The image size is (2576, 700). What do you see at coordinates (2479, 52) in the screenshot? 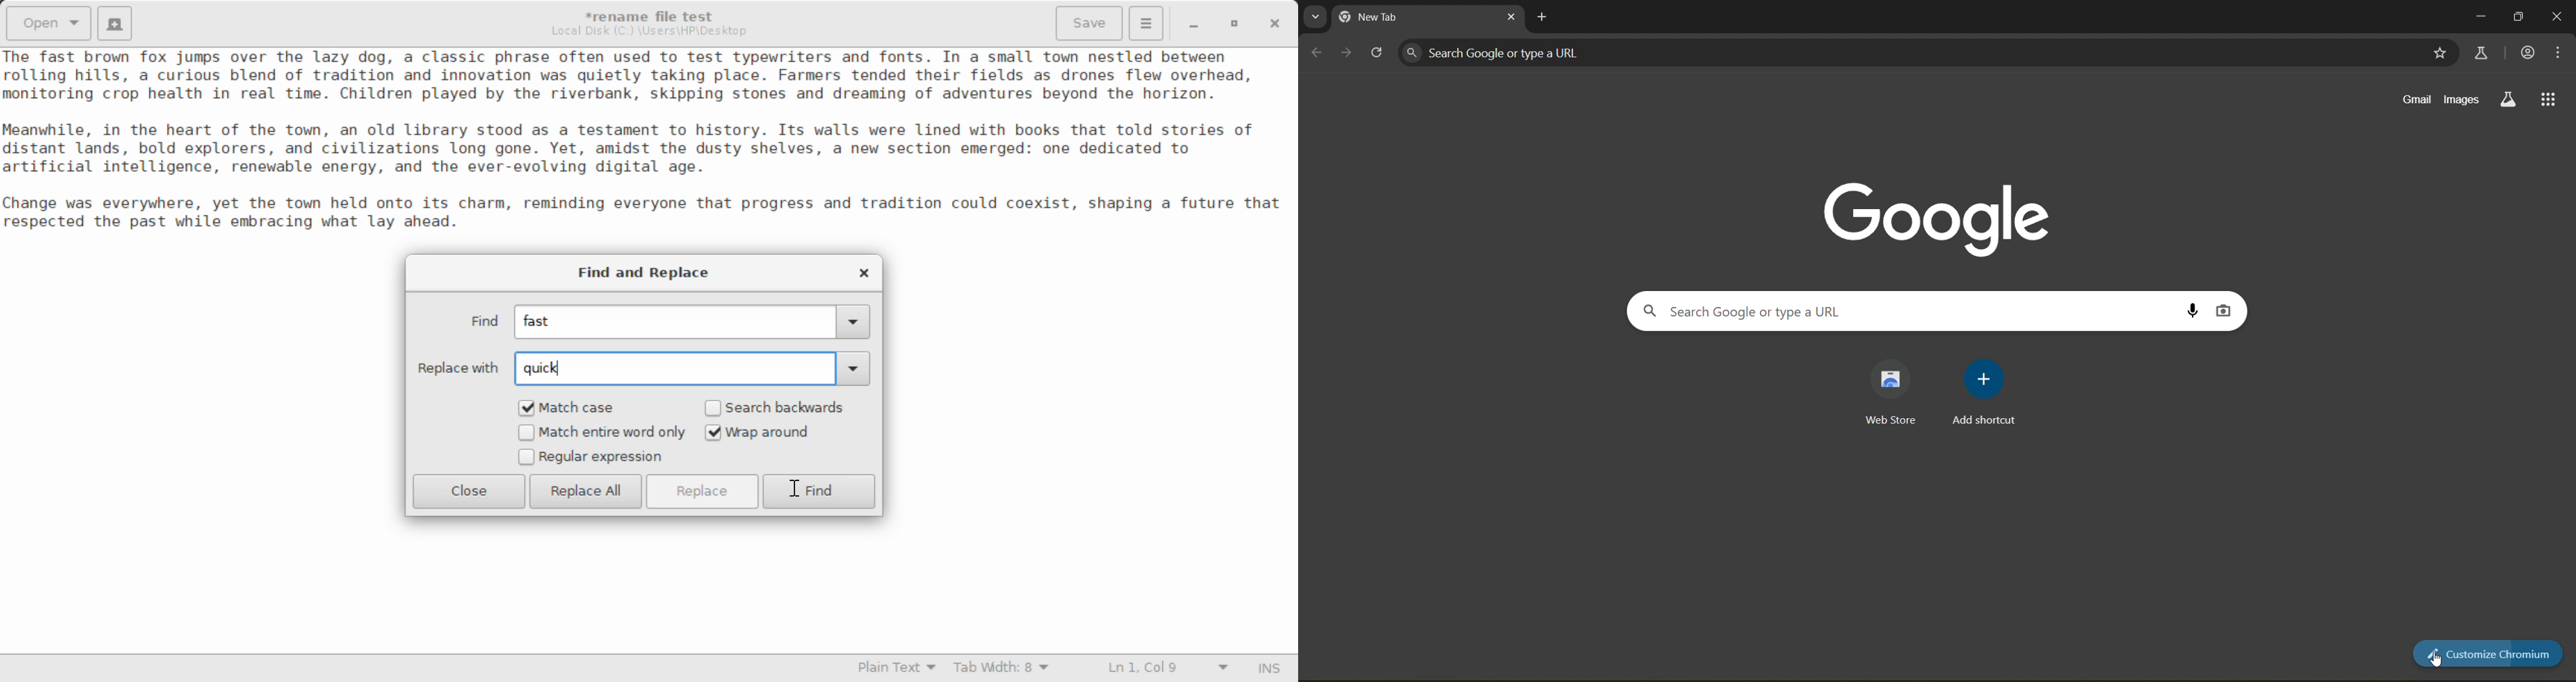
I see `search labs` at bounding box center [2479, 52].